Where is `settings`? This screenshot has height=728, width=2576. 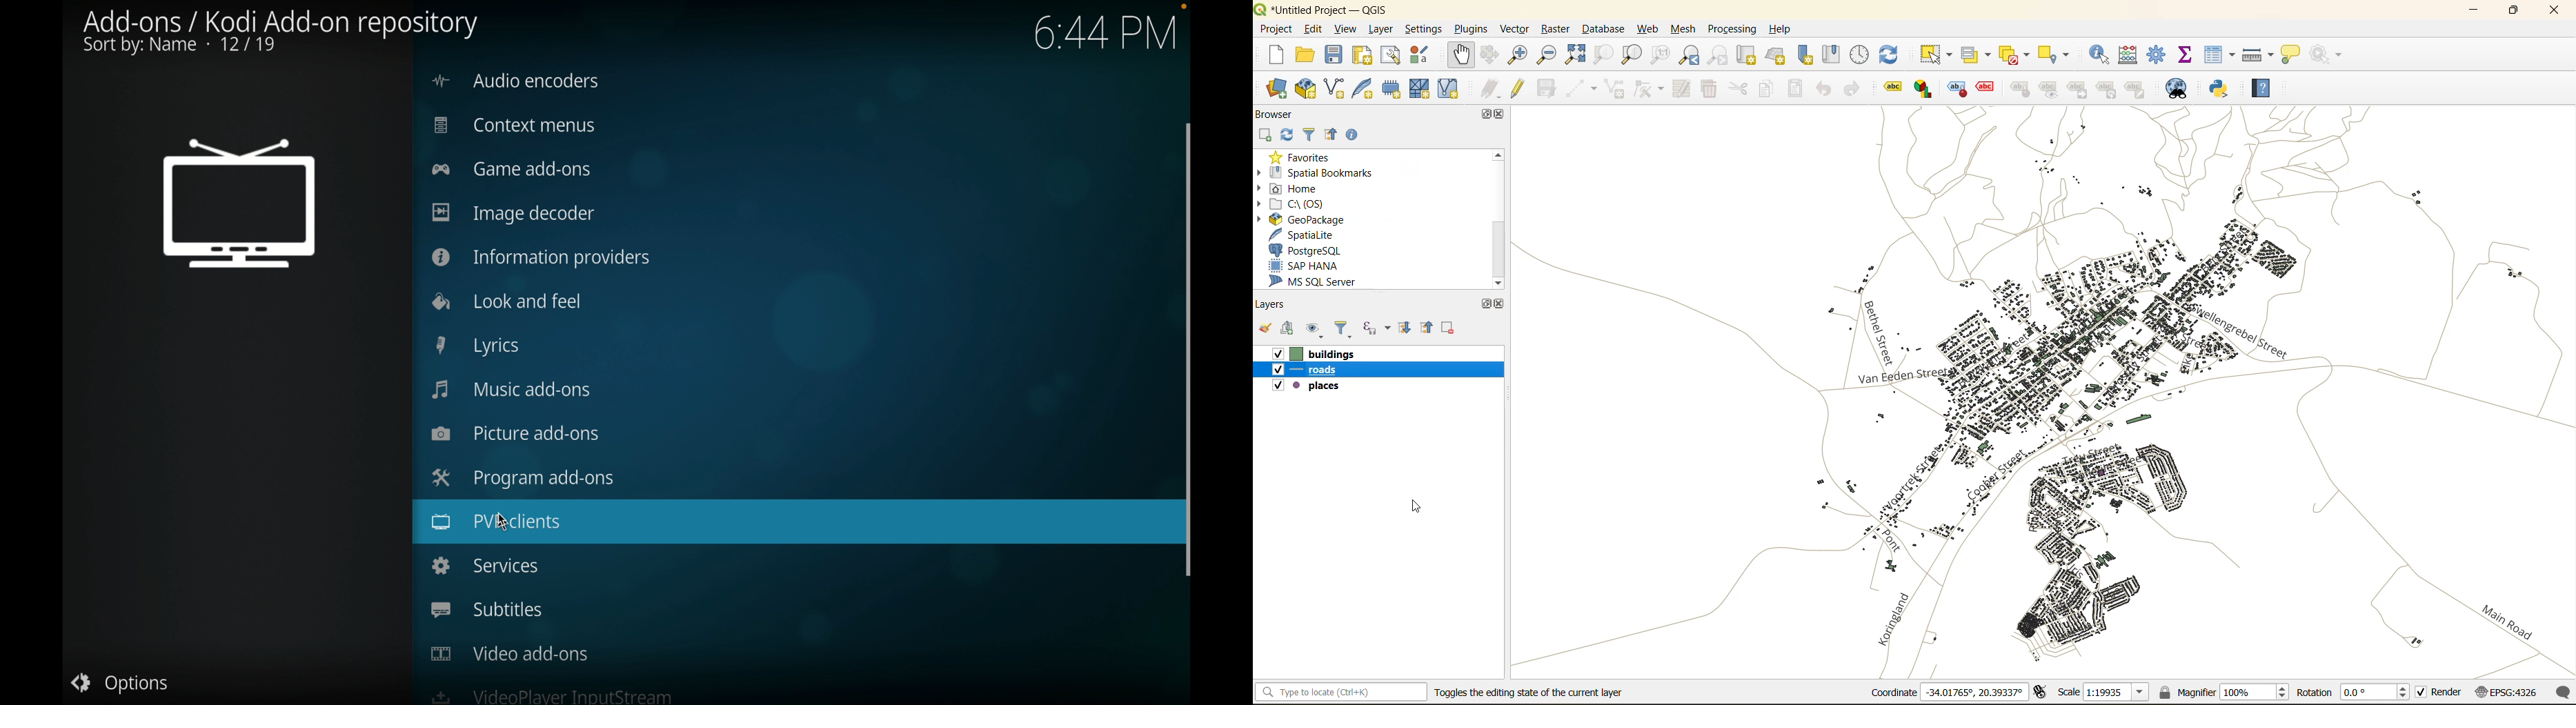
settings is located at coordinates (1427, 29).